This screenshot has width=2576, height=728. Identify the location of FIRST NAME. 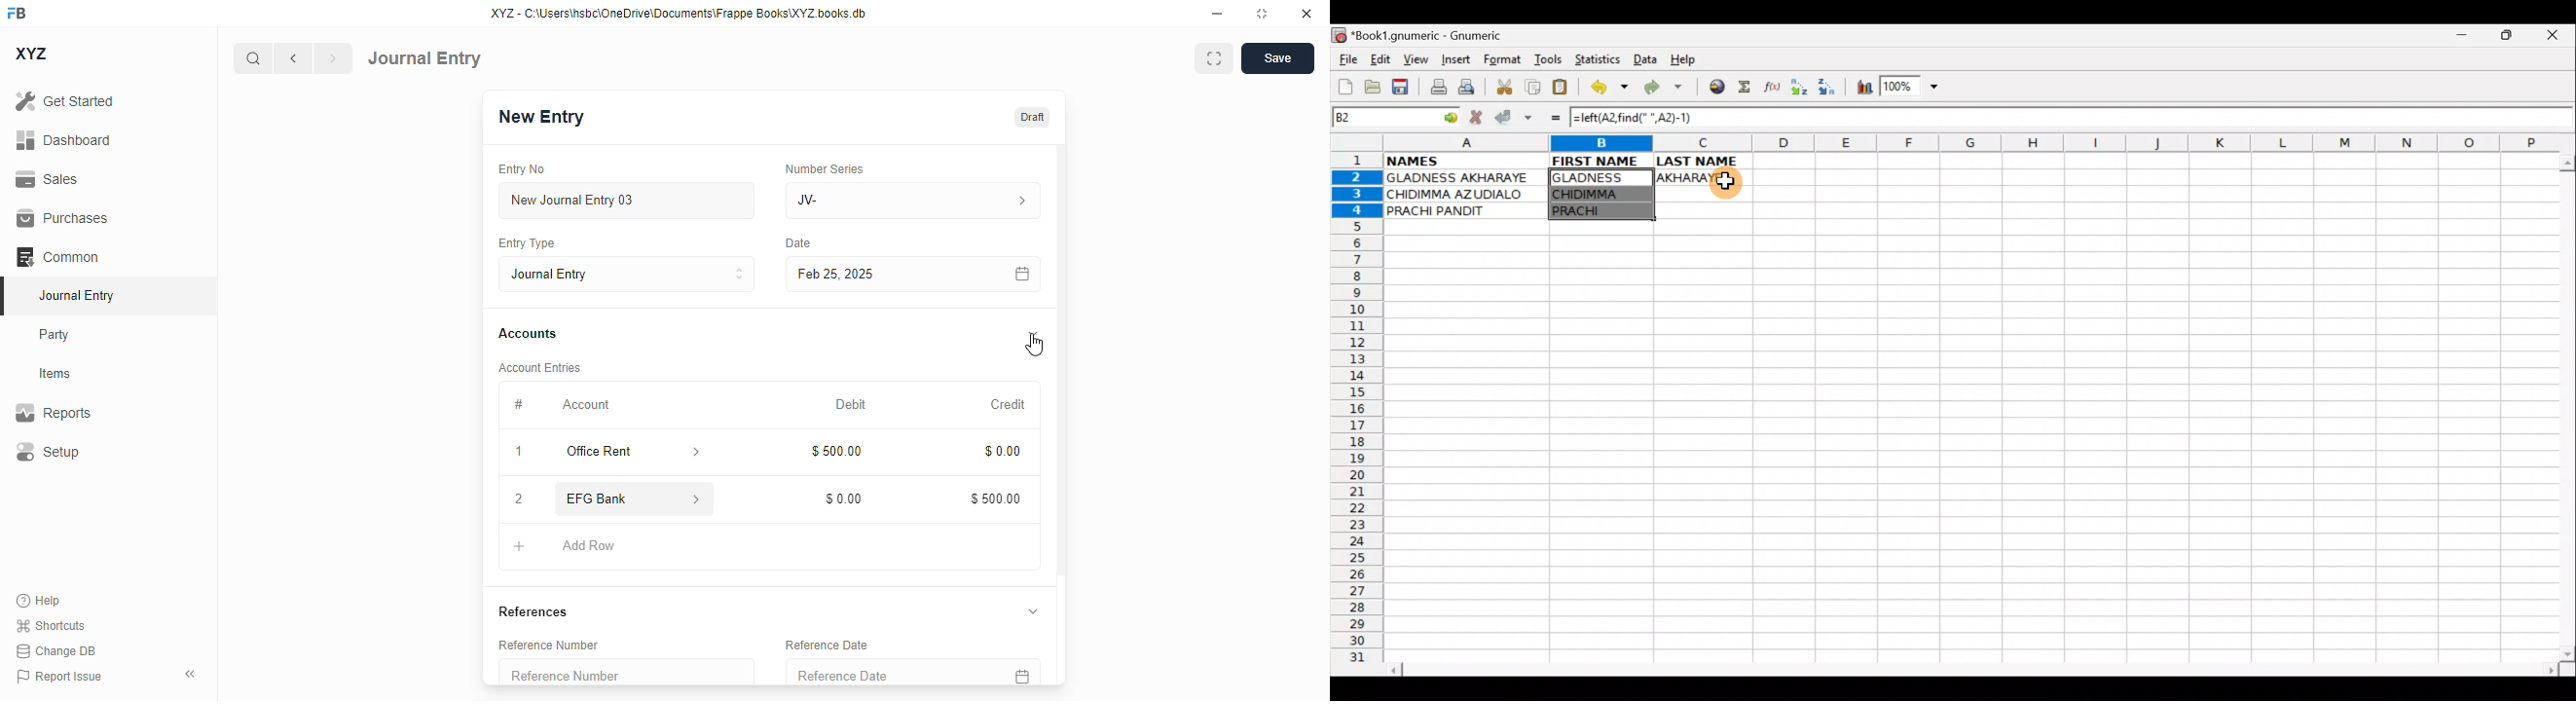
(1597, 160).